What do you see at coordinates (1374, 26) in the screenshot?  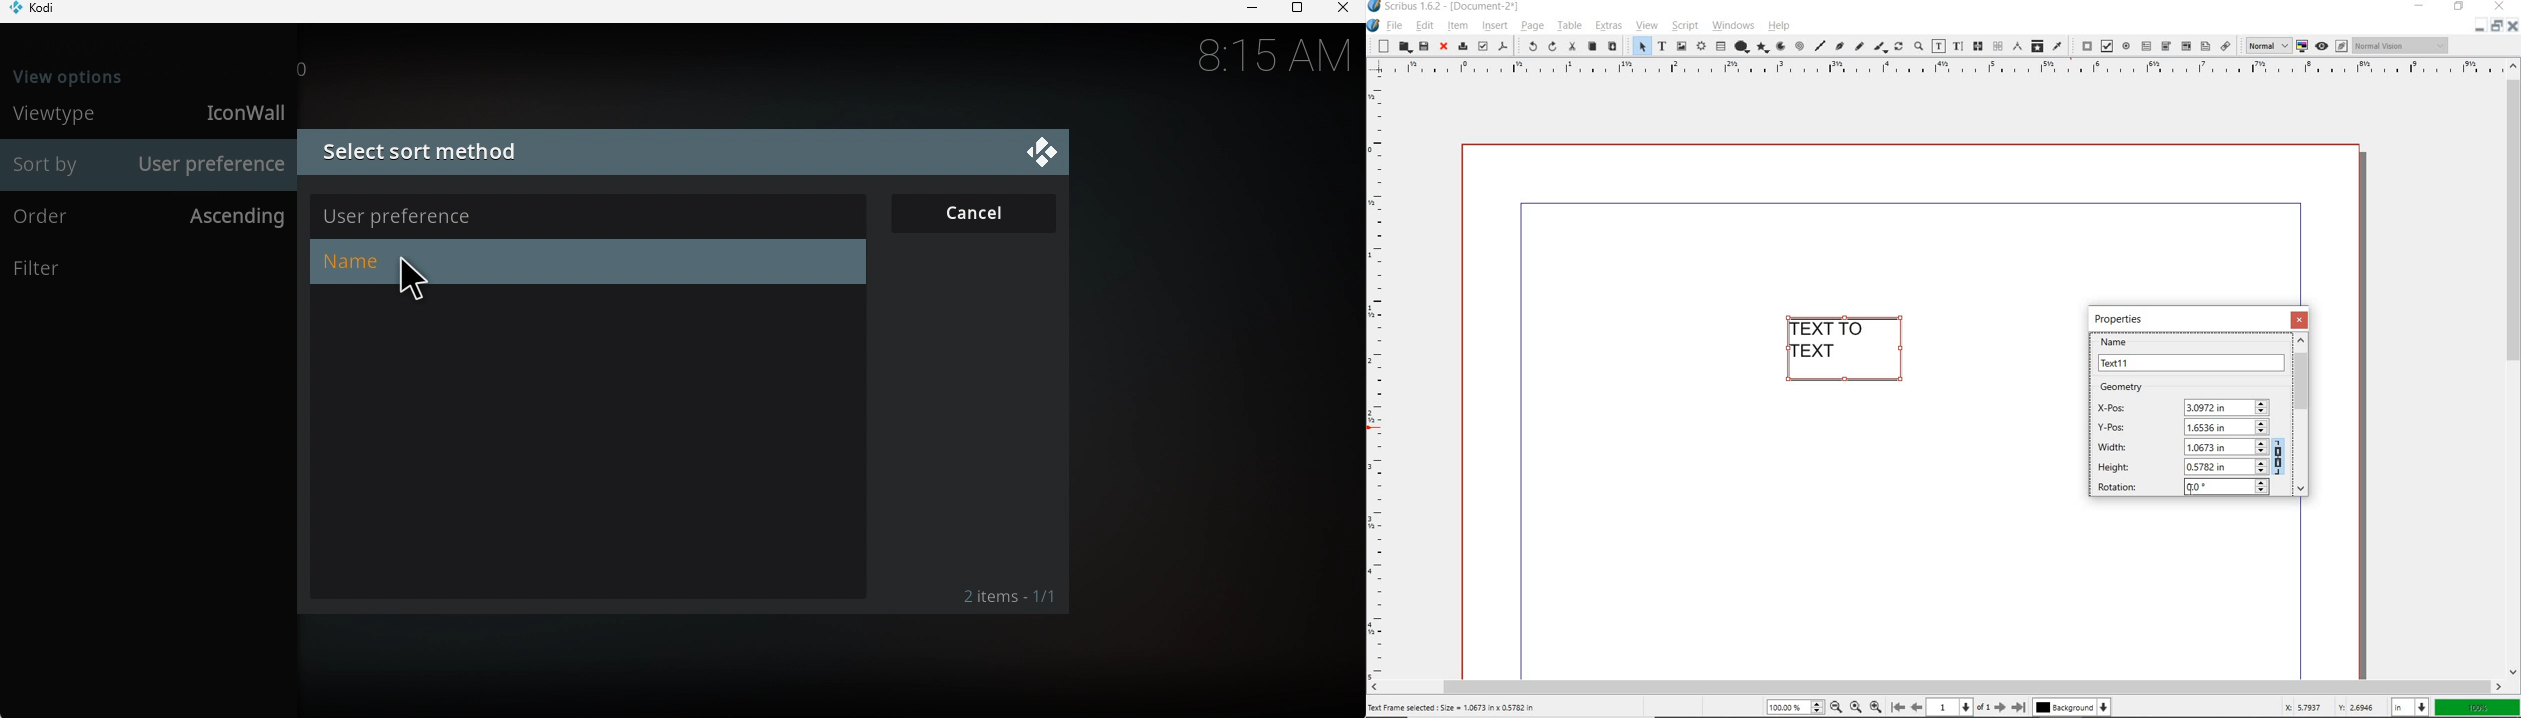 I see `system icon` at bounding box center [1374, 26].